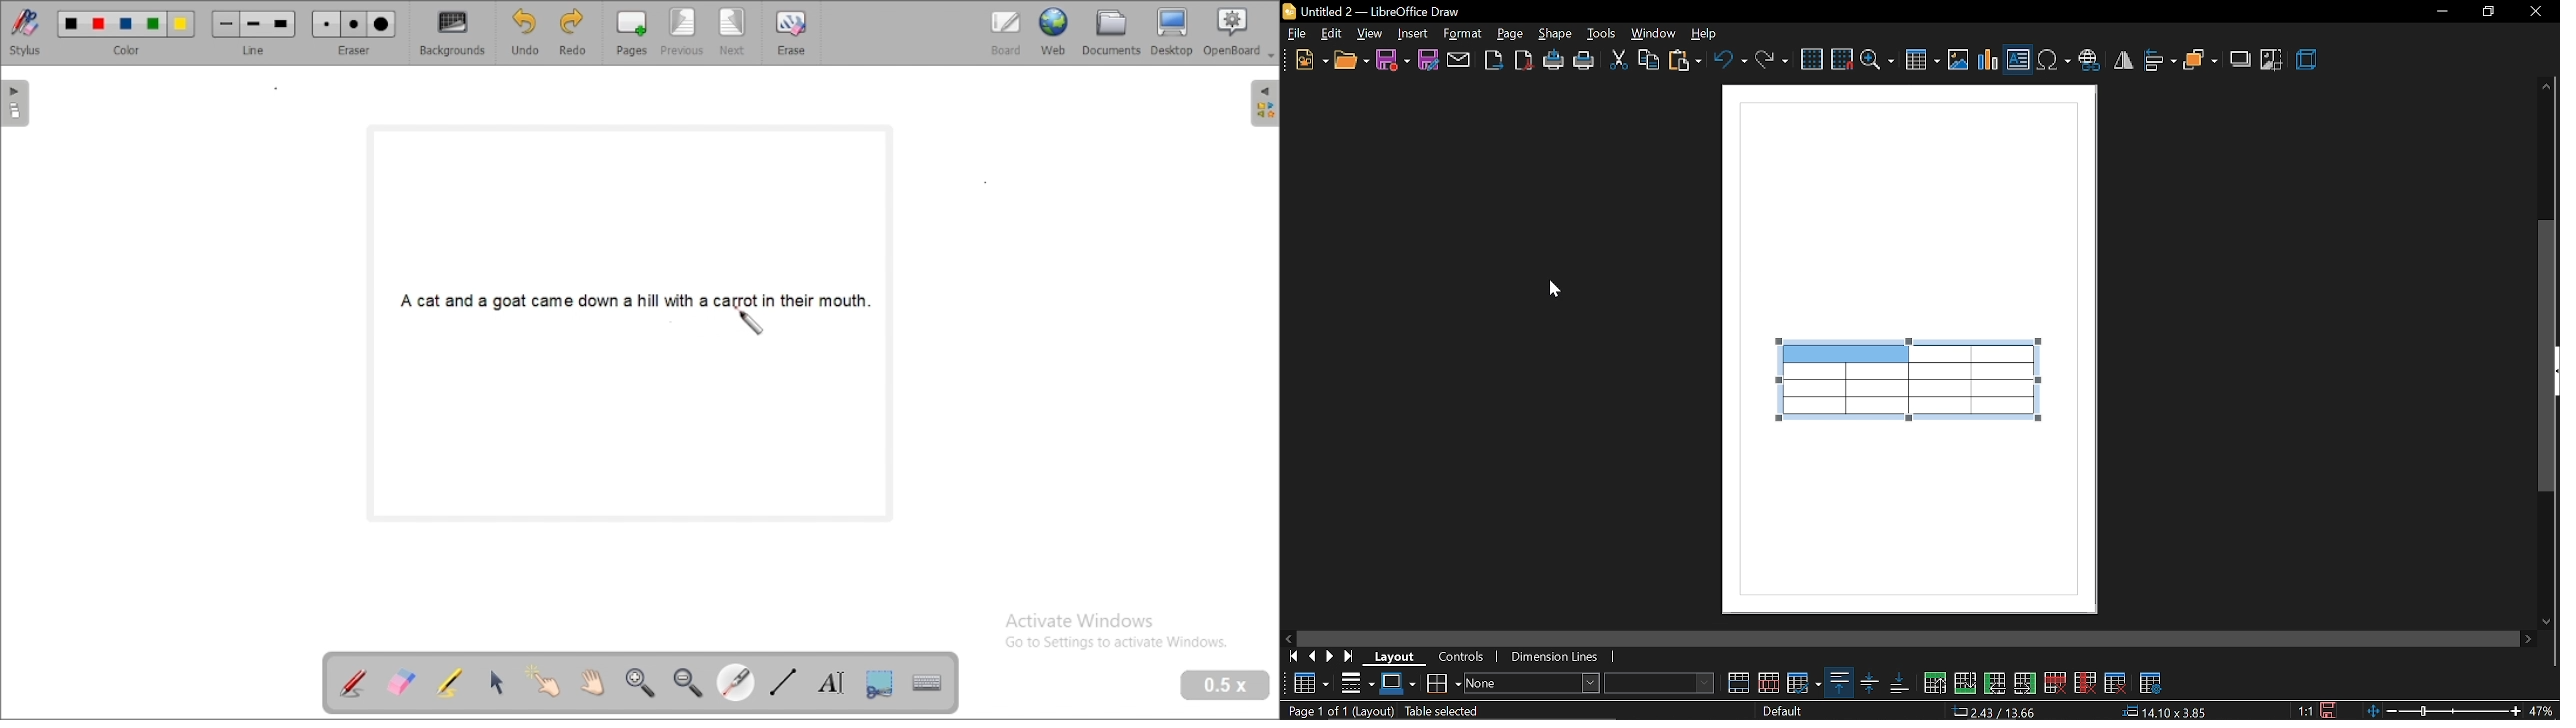 This screenshot has height=728, width=2576. Describe the element at coordinates (1998, 712) in the screenshot. I see `2.43/13.66` at that location.